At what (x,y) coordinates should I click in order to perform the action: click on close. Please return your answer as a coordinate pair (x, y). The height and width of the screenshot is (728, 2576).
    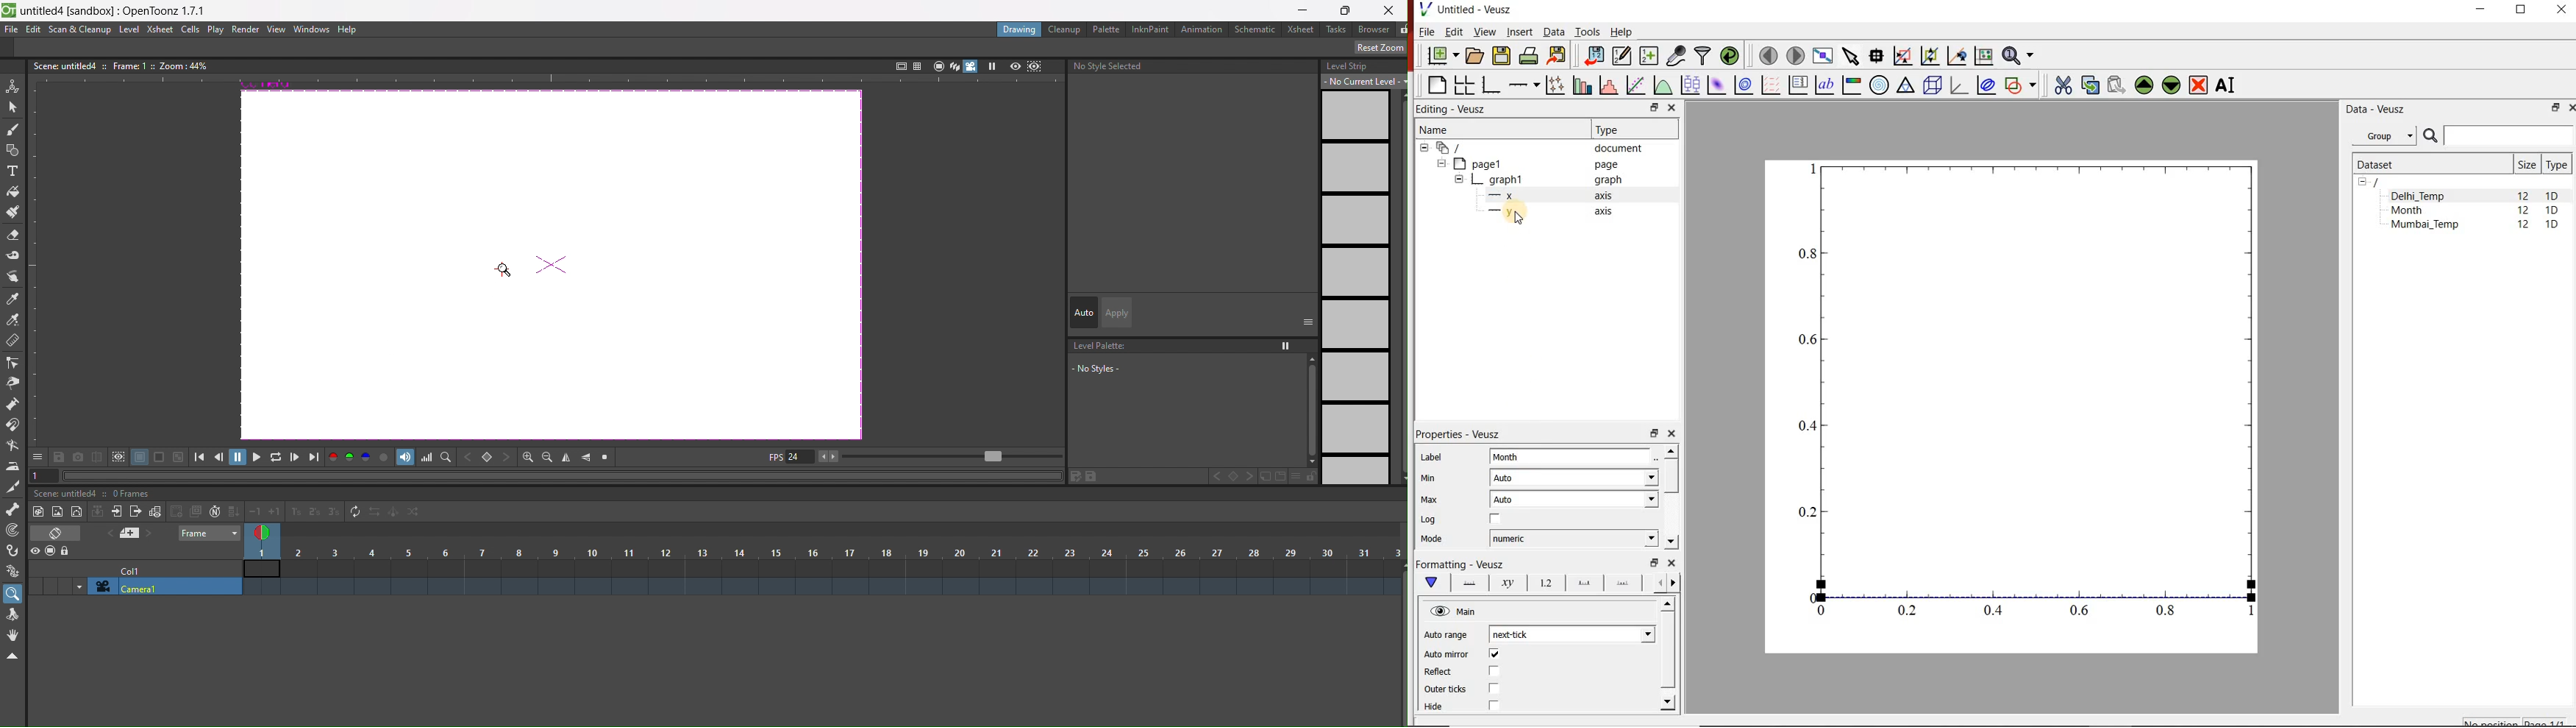
    Looking at the image, I should click on (1671, 109).